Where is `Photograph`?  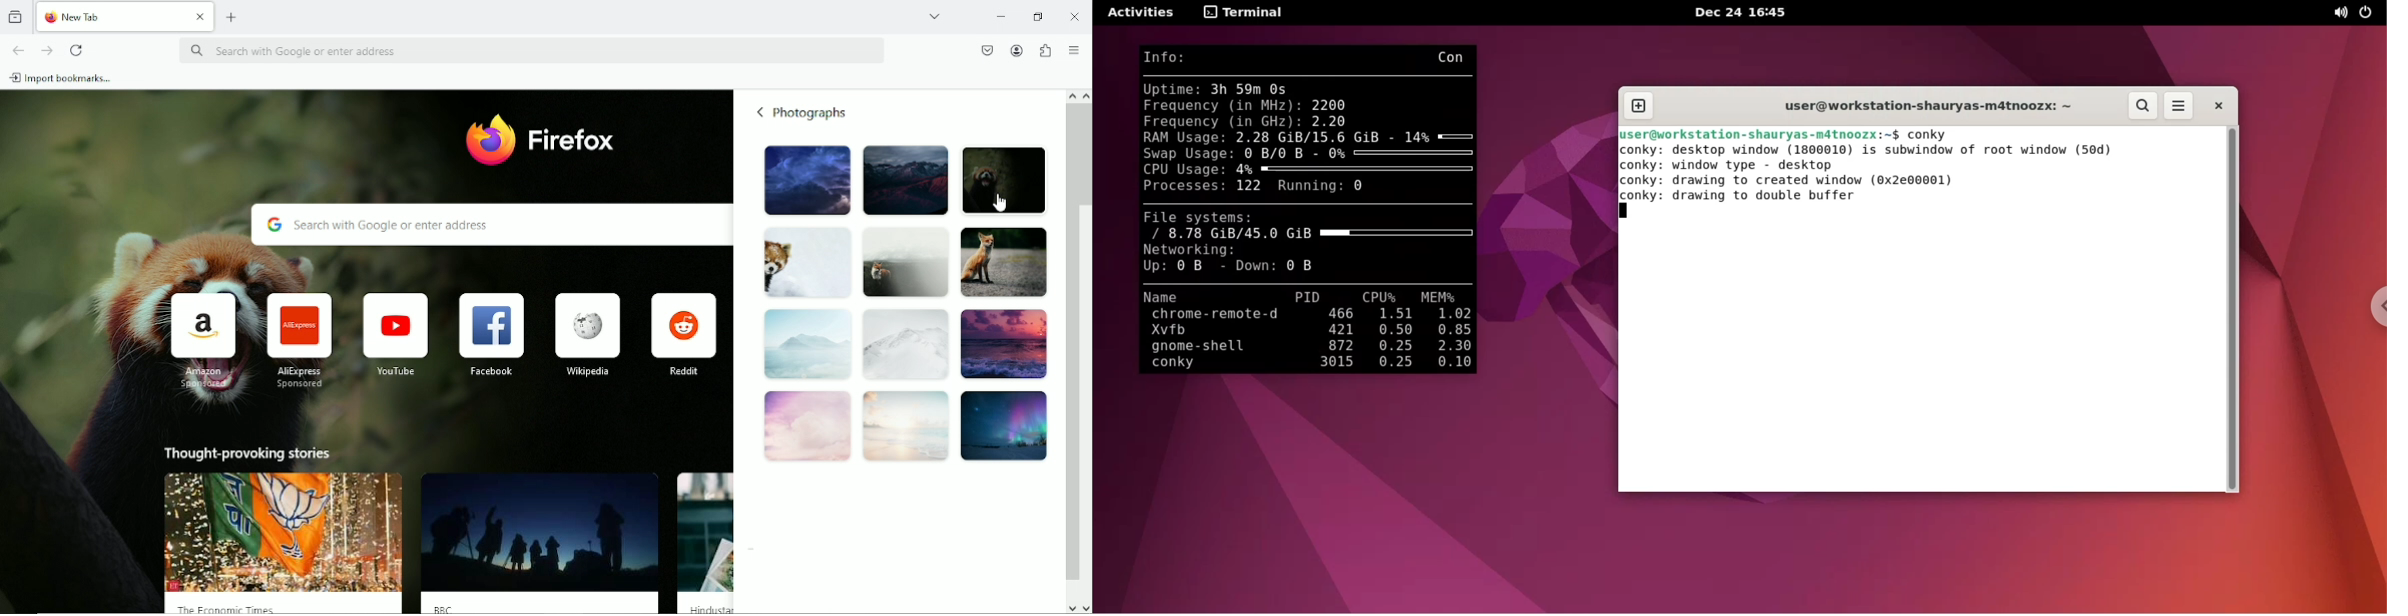 Photograph is located at coordinates (904, 346).